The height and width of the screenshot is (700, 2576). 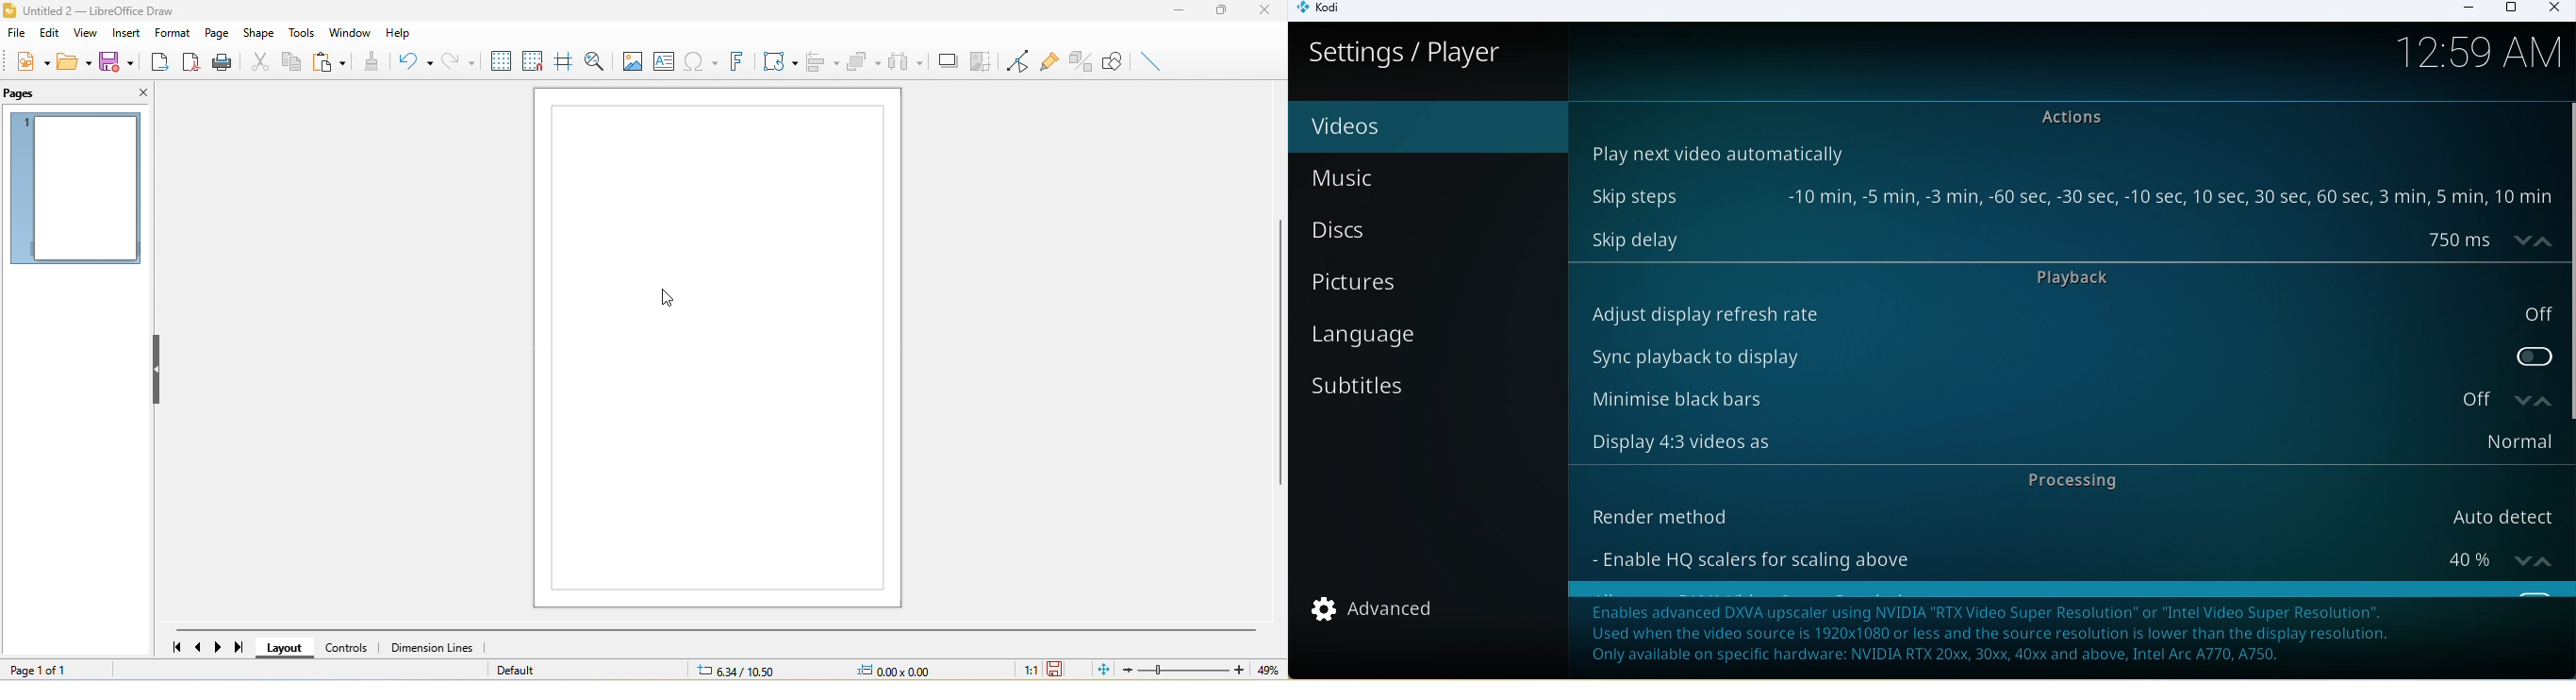 What do you see at coordinates (720, 629) in the screenshot?
I see `horizontal scroll bar` at bounding box center [720, 629].